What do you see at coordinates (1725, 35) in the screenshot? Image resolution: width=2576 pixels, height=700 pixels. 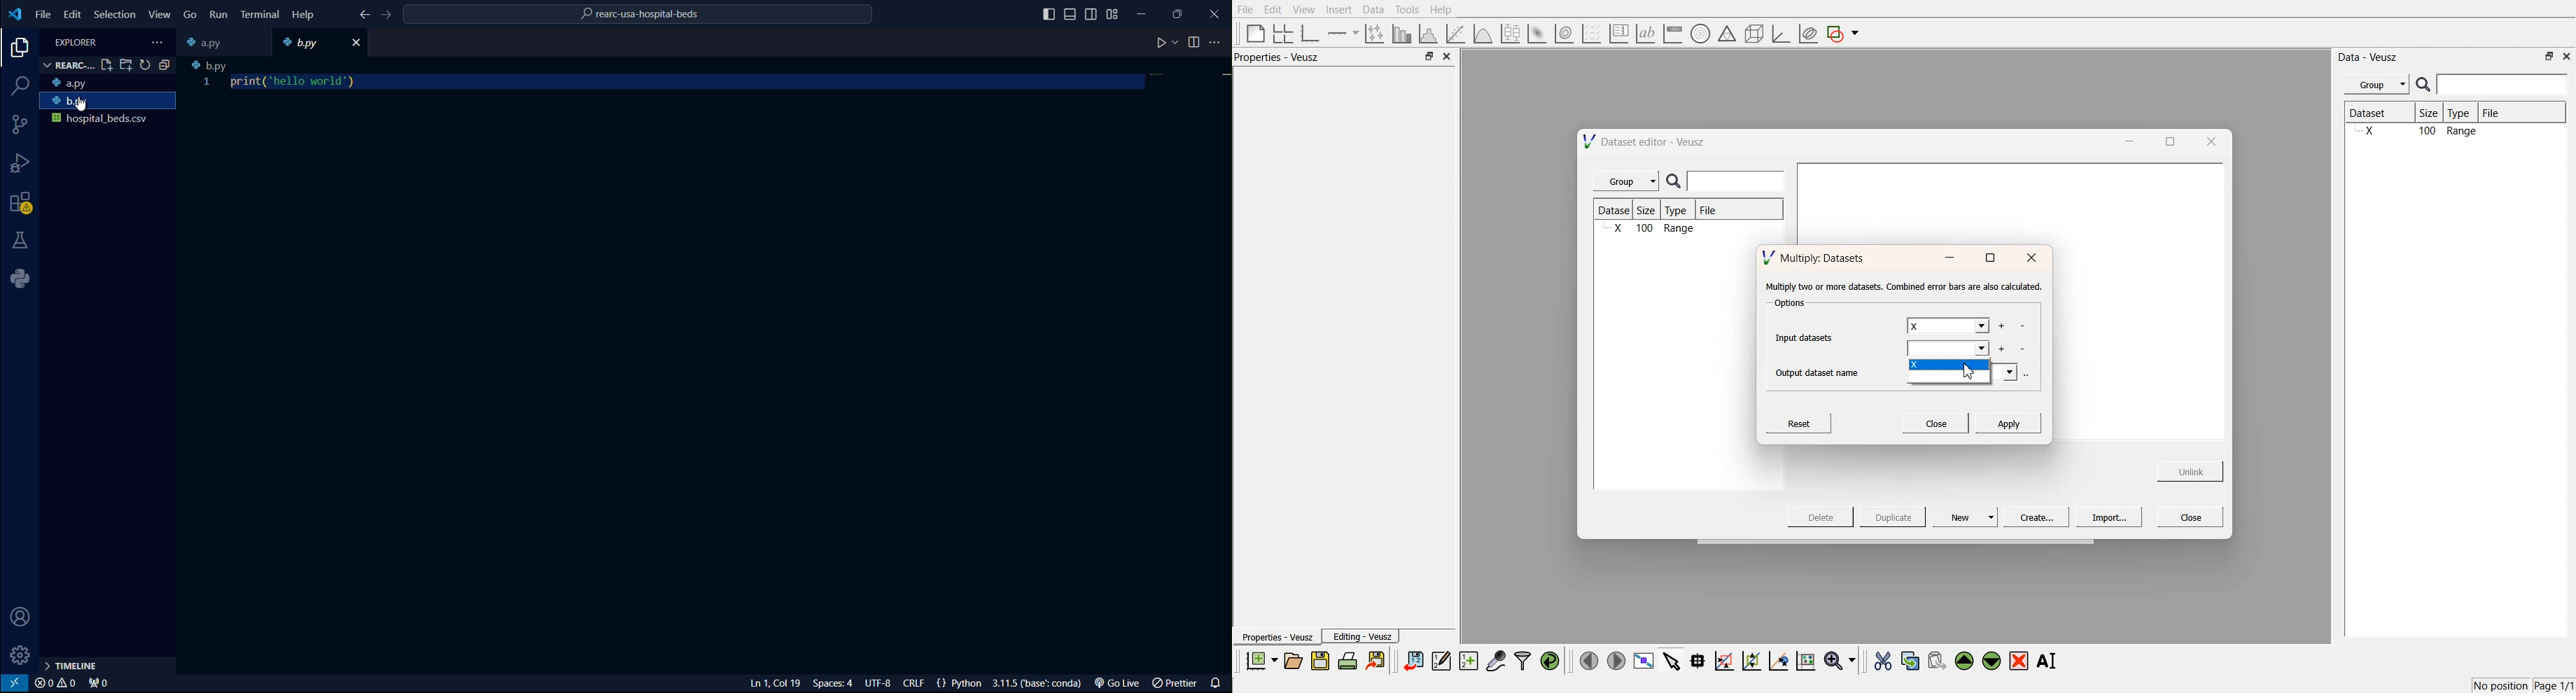 I see `ternary shapes` at bounding box center [1725, 35].